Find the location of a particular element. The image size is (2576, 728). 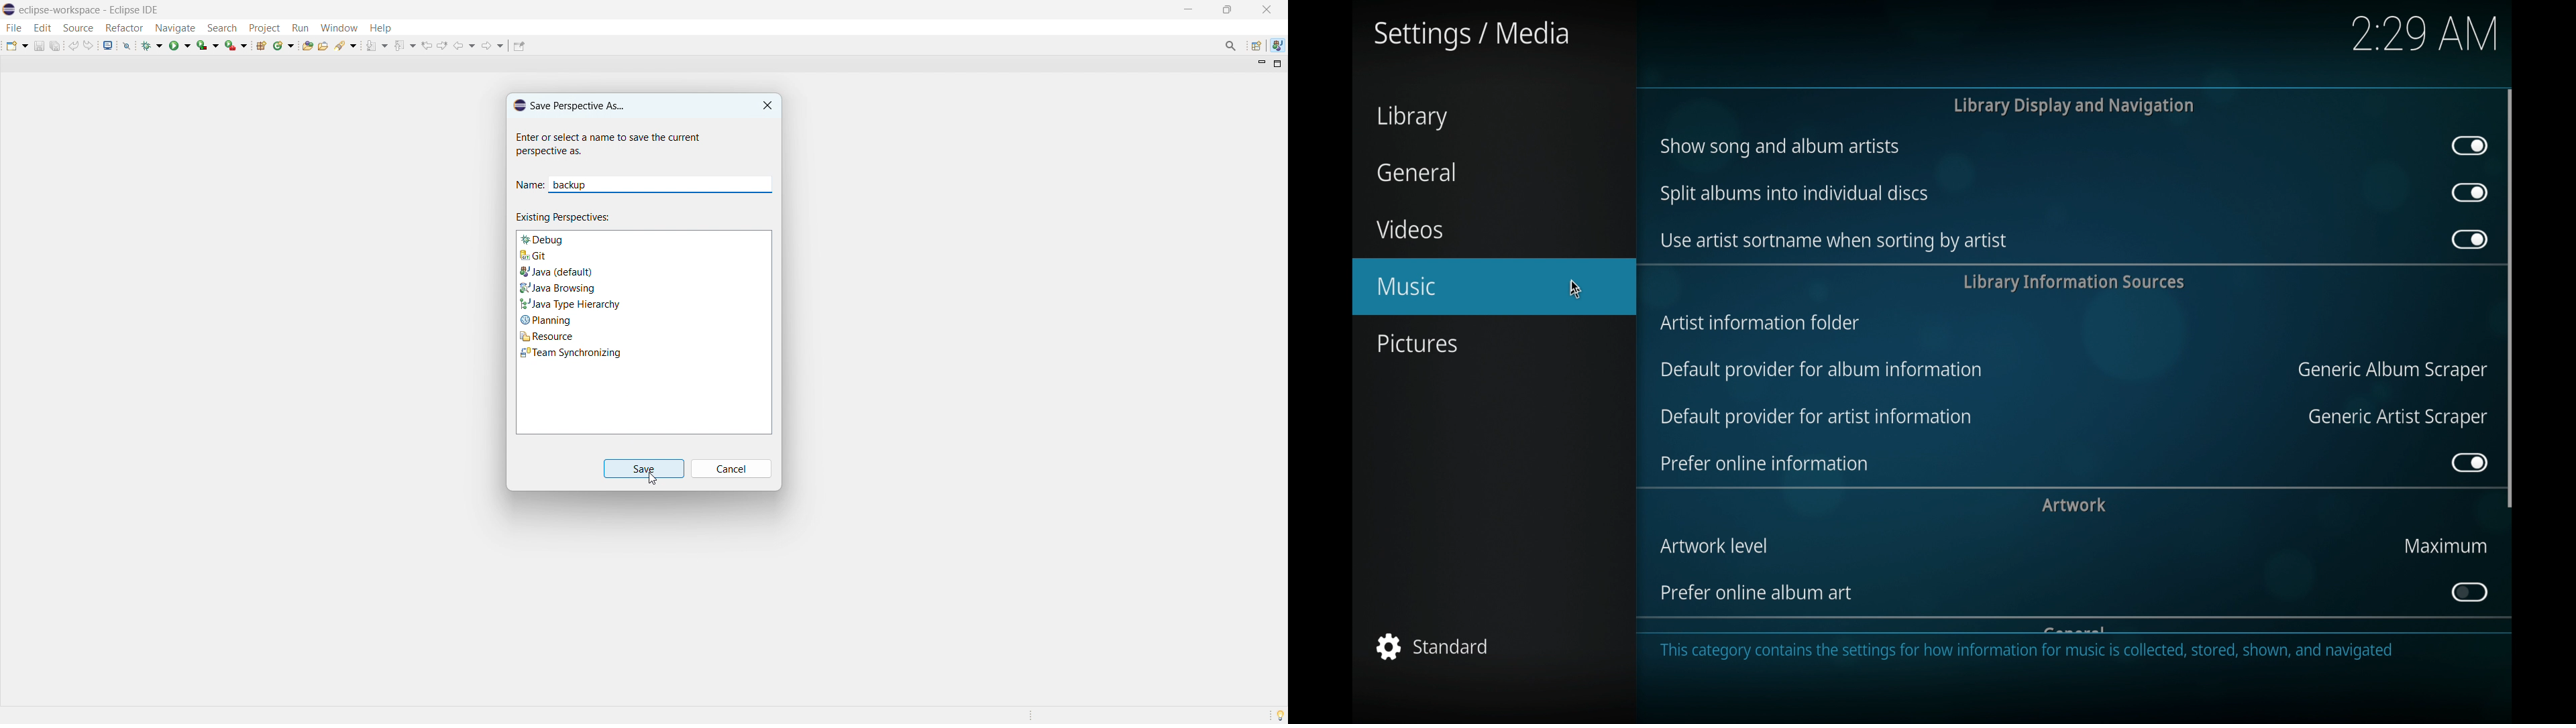

generic album scraper is located at coordinates (2390, 371).